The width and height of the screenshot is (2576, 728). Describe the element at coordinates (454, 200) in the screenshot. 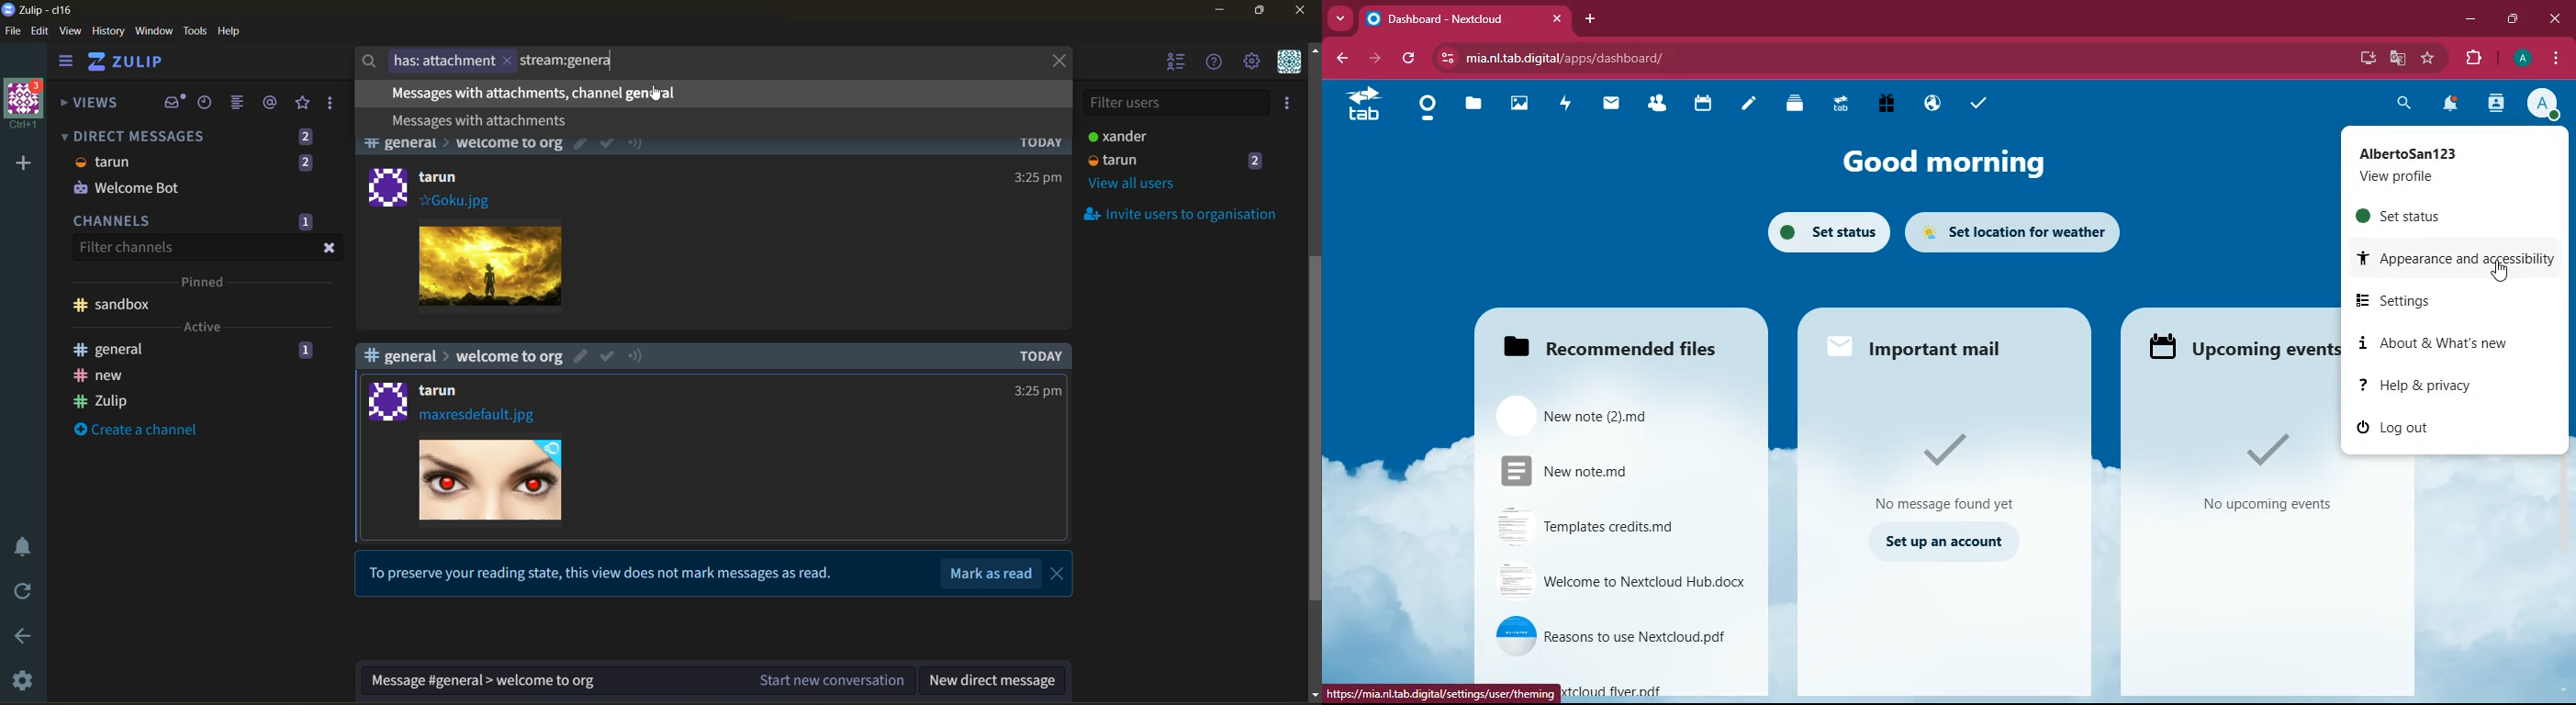

I see `#Goku.jpg` at that location.